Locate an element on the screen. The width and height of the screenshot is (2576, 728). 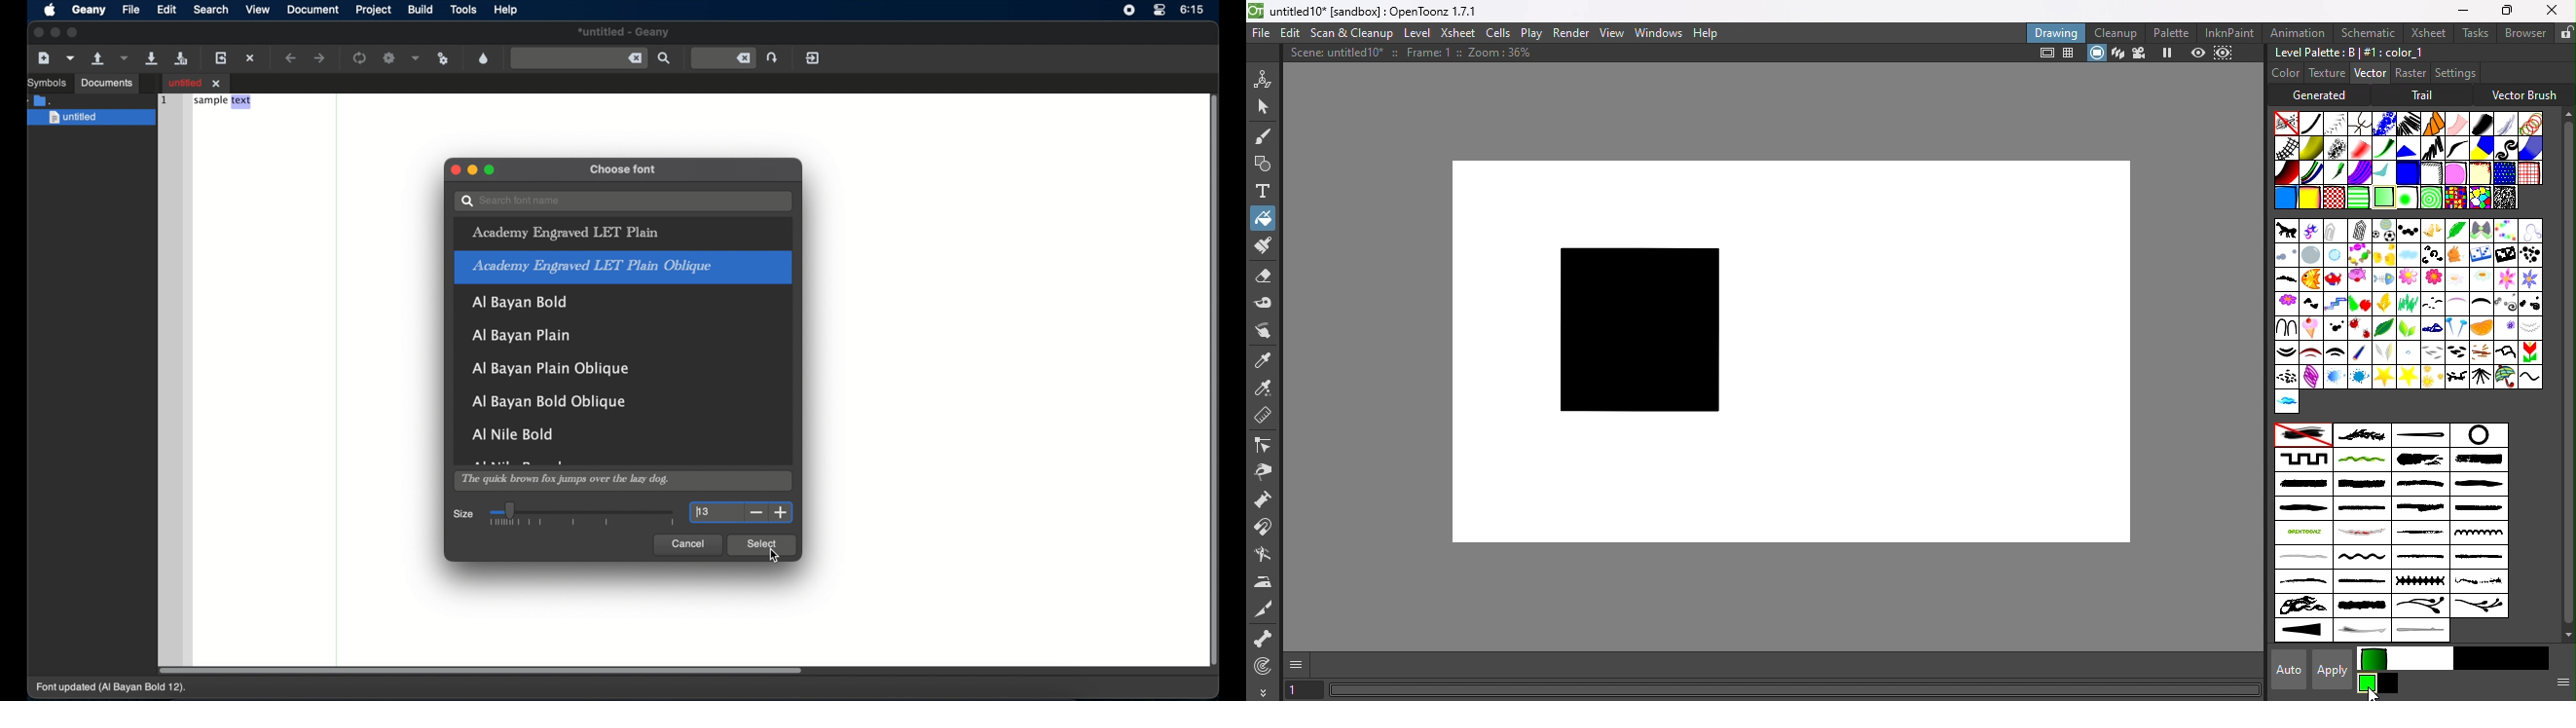
Freeze is located at coordinates (2168, 55).